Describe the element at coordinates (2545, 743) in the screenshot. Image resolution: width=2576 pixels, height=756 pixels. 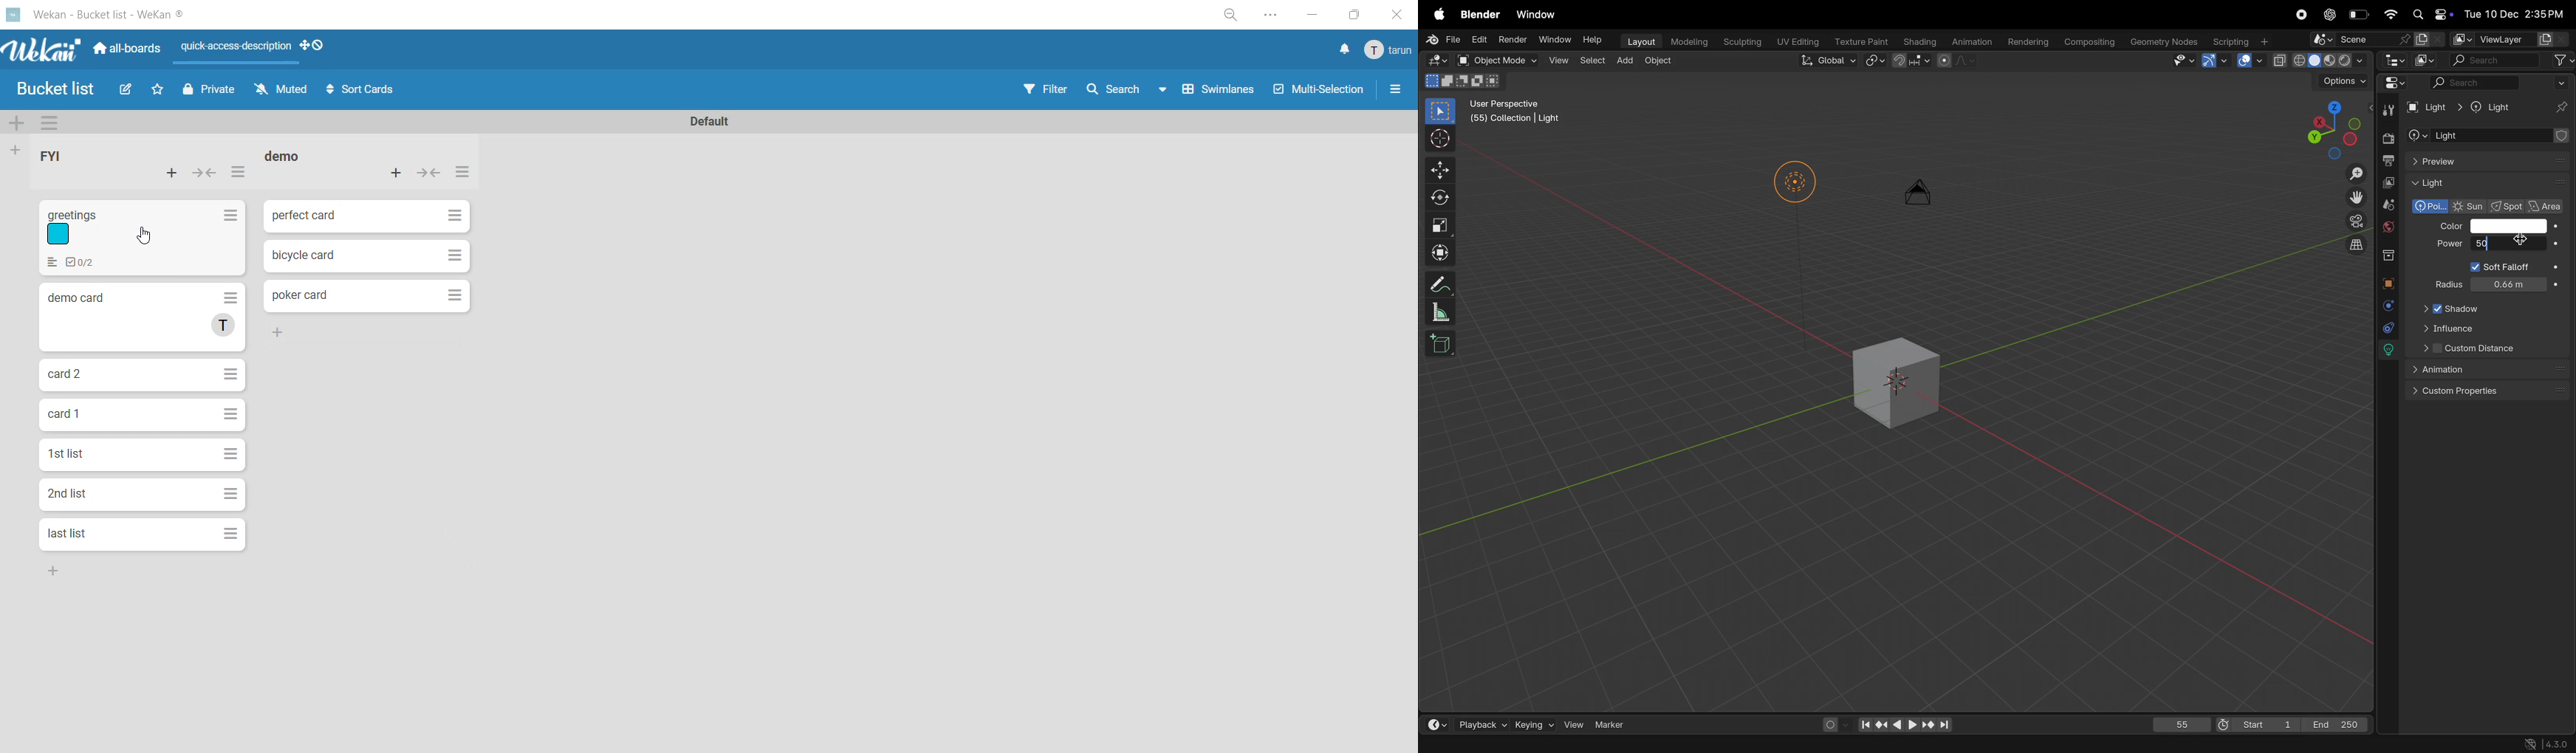
I see `versions` at that location.